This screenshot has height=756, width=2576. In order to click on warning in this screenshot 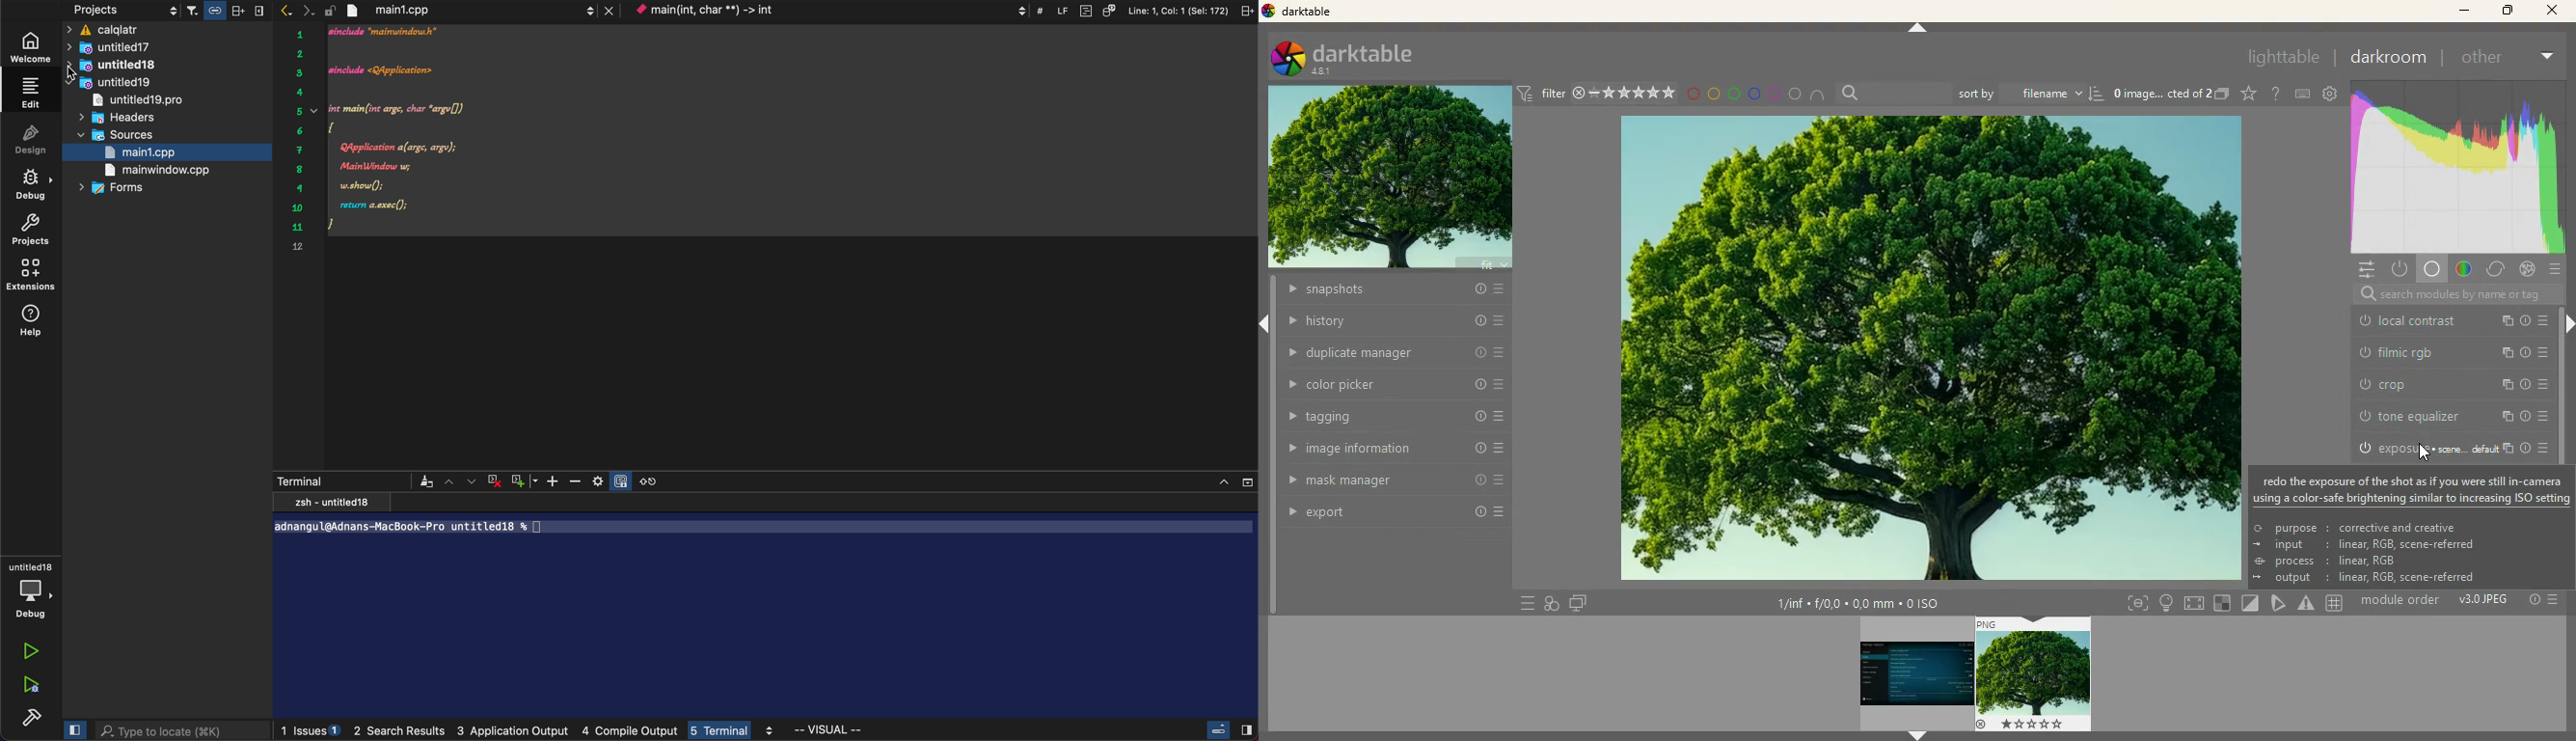, I will do `click(2309, 603)`.